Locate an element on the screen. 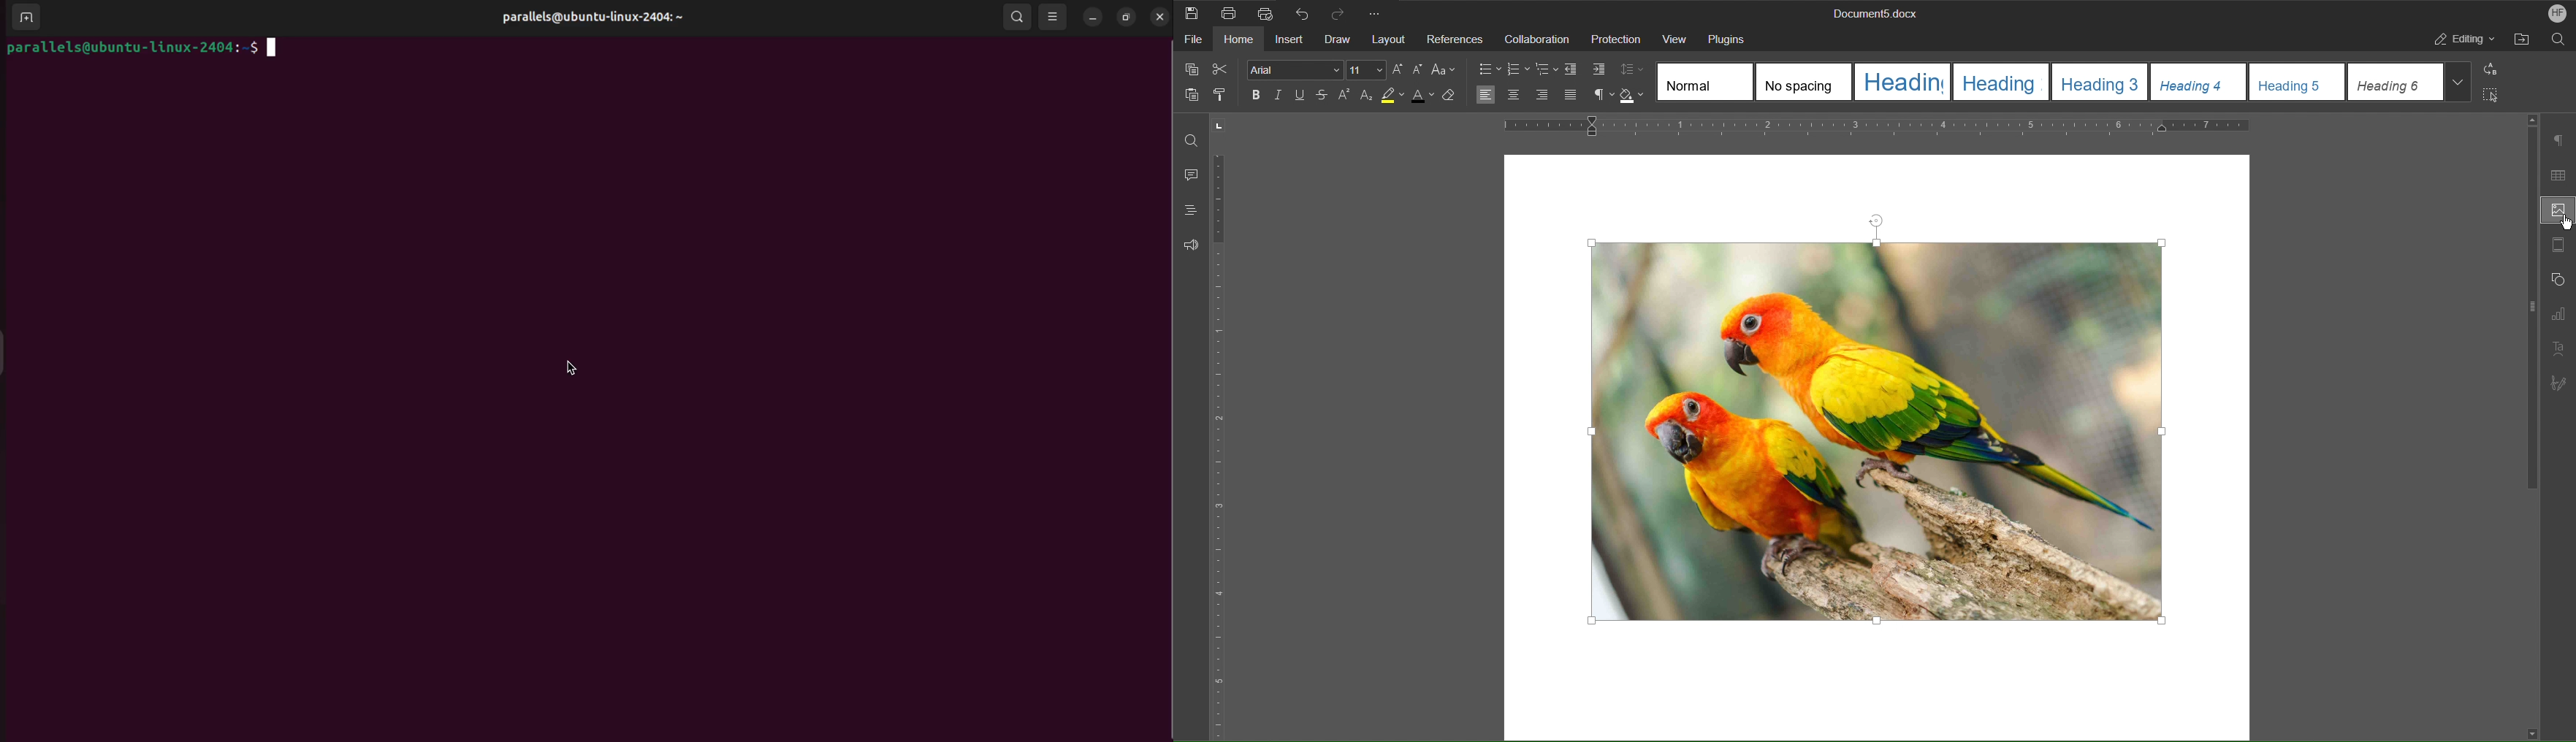 Image resolution: width=2576 pixels, height=756 pixels. Home is located at coordinates (1240, 42).